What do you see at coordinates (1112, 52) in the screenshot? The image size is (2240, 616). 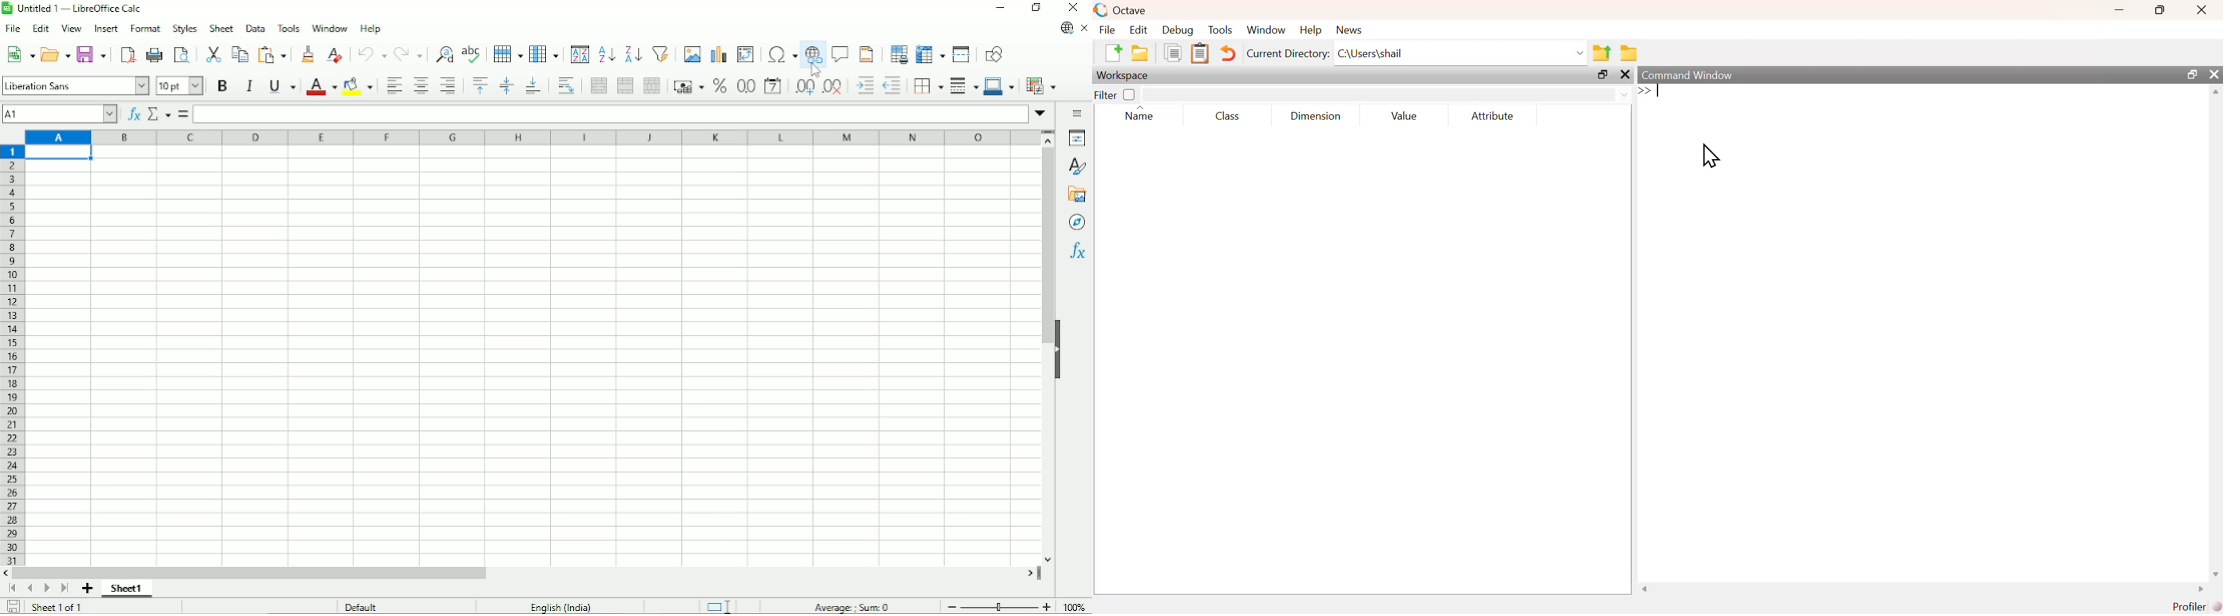 I see `New file` at bounding box center [1112, 52].